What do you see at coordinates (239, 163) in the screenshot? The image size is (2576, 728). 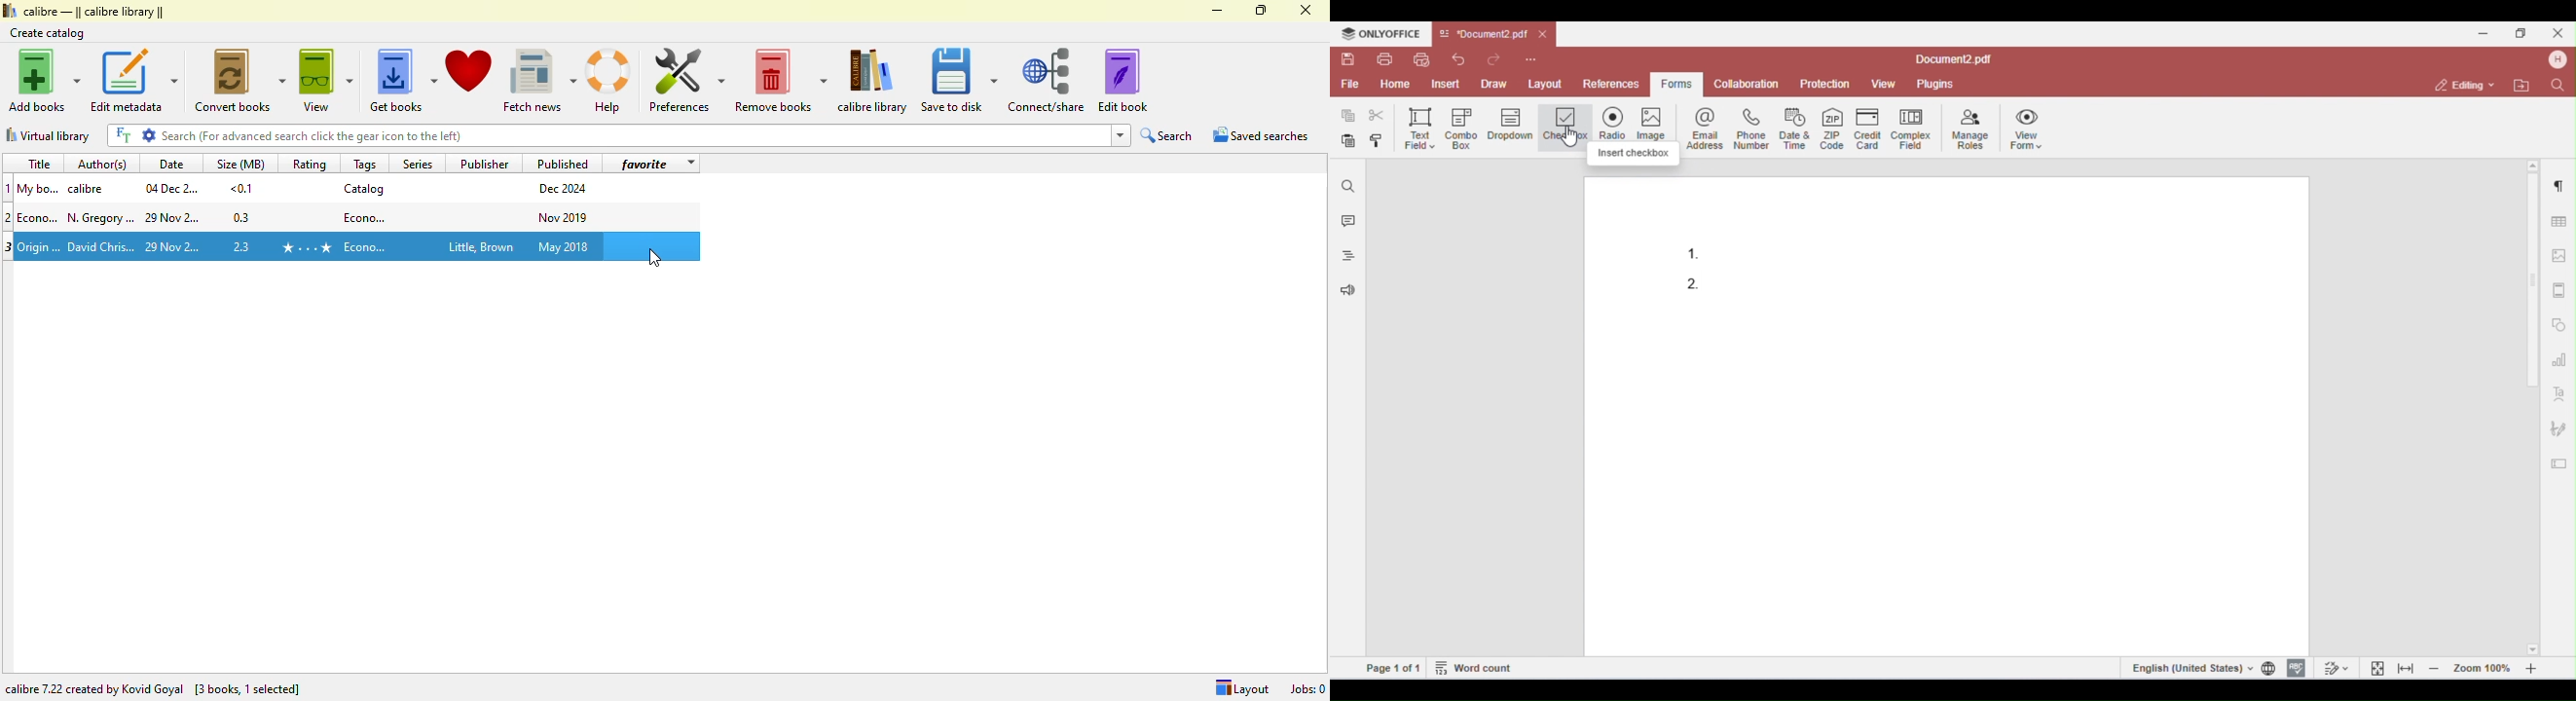 I see `size(MB)` at bounding box center [239, 163].